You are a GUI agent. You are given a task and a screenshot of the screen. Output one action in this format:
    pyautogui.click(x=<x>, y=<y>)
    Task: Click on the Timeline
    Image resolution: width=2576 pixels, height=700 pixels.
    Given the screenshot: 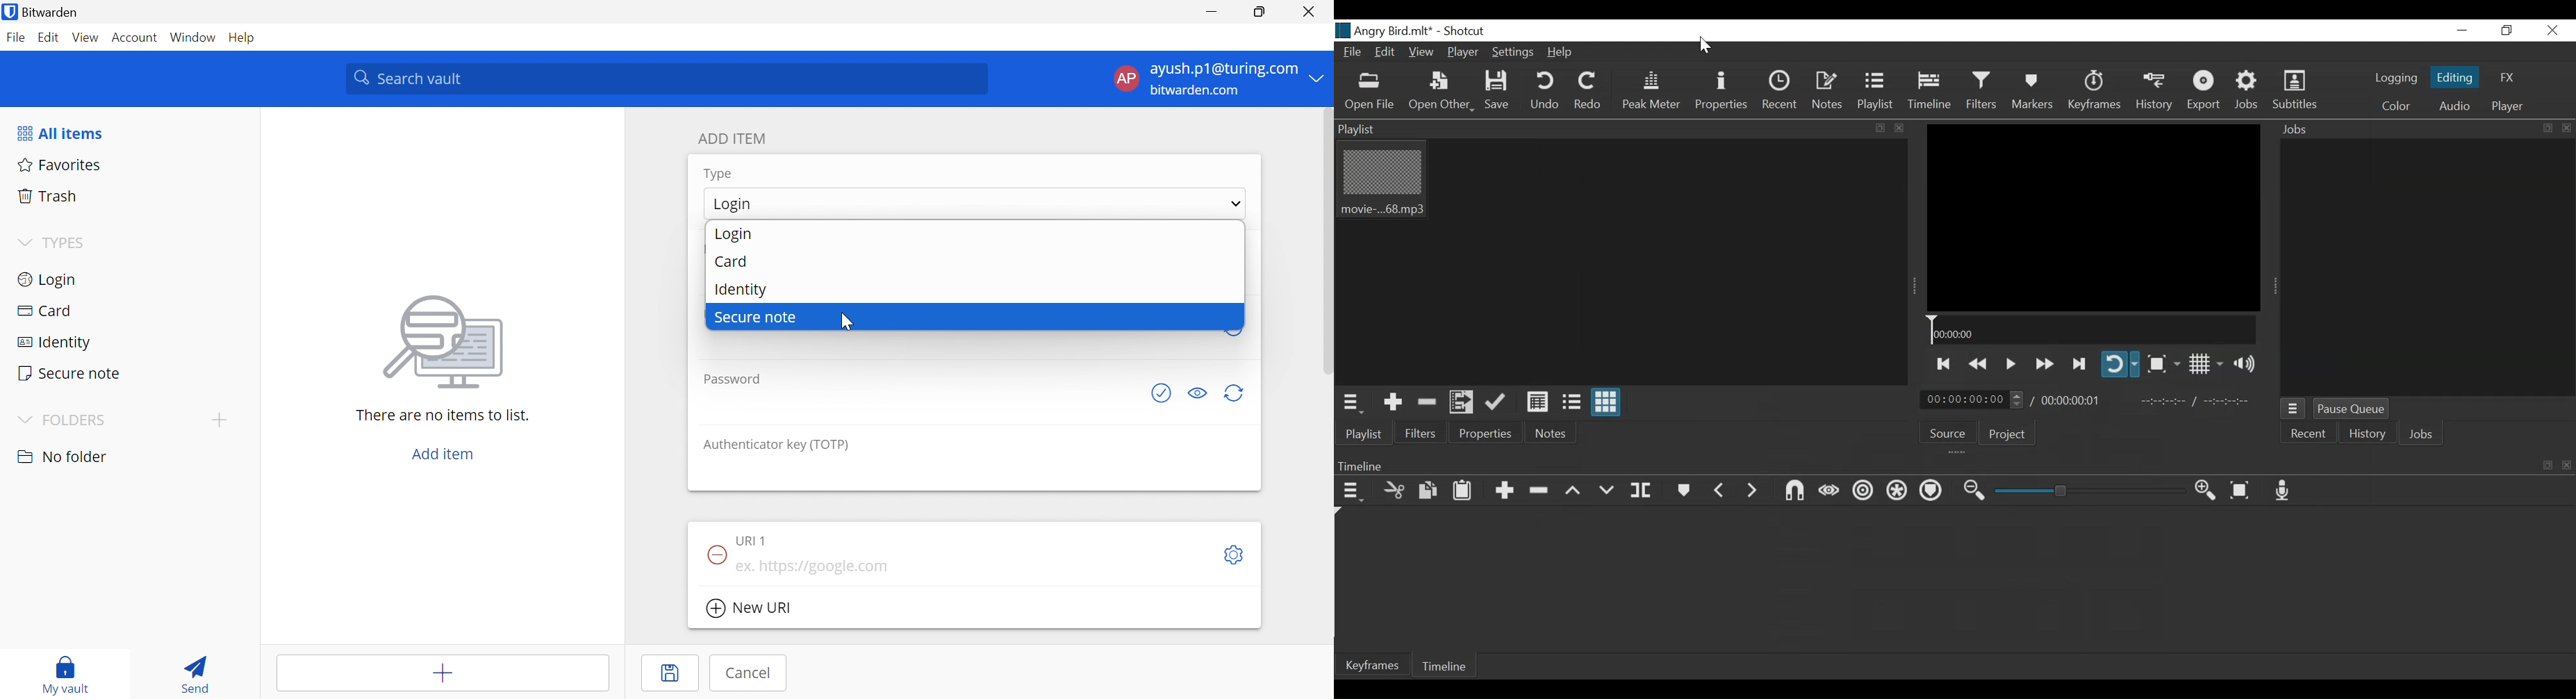 What is the action you would take?
    pyautogui.click(x=1443, y=666)
    